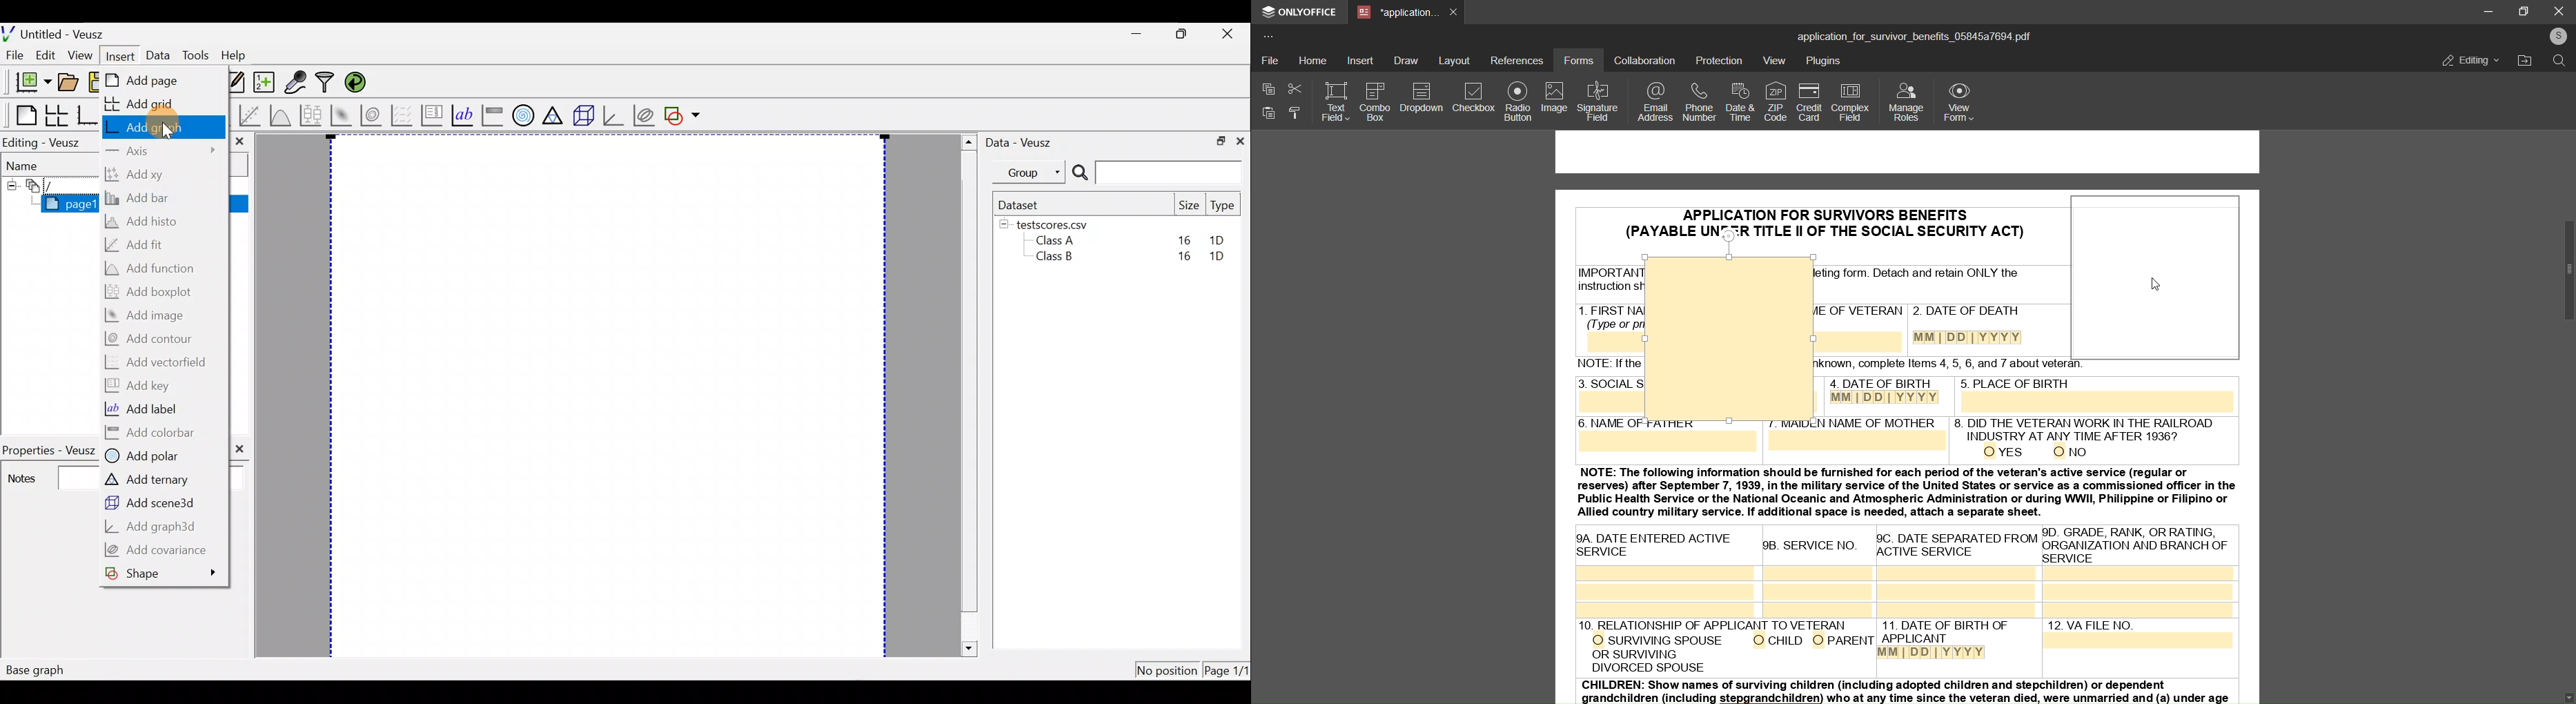 This screenshot has width=2576, height=728. I want to click on close tab, so click(1455, 11).